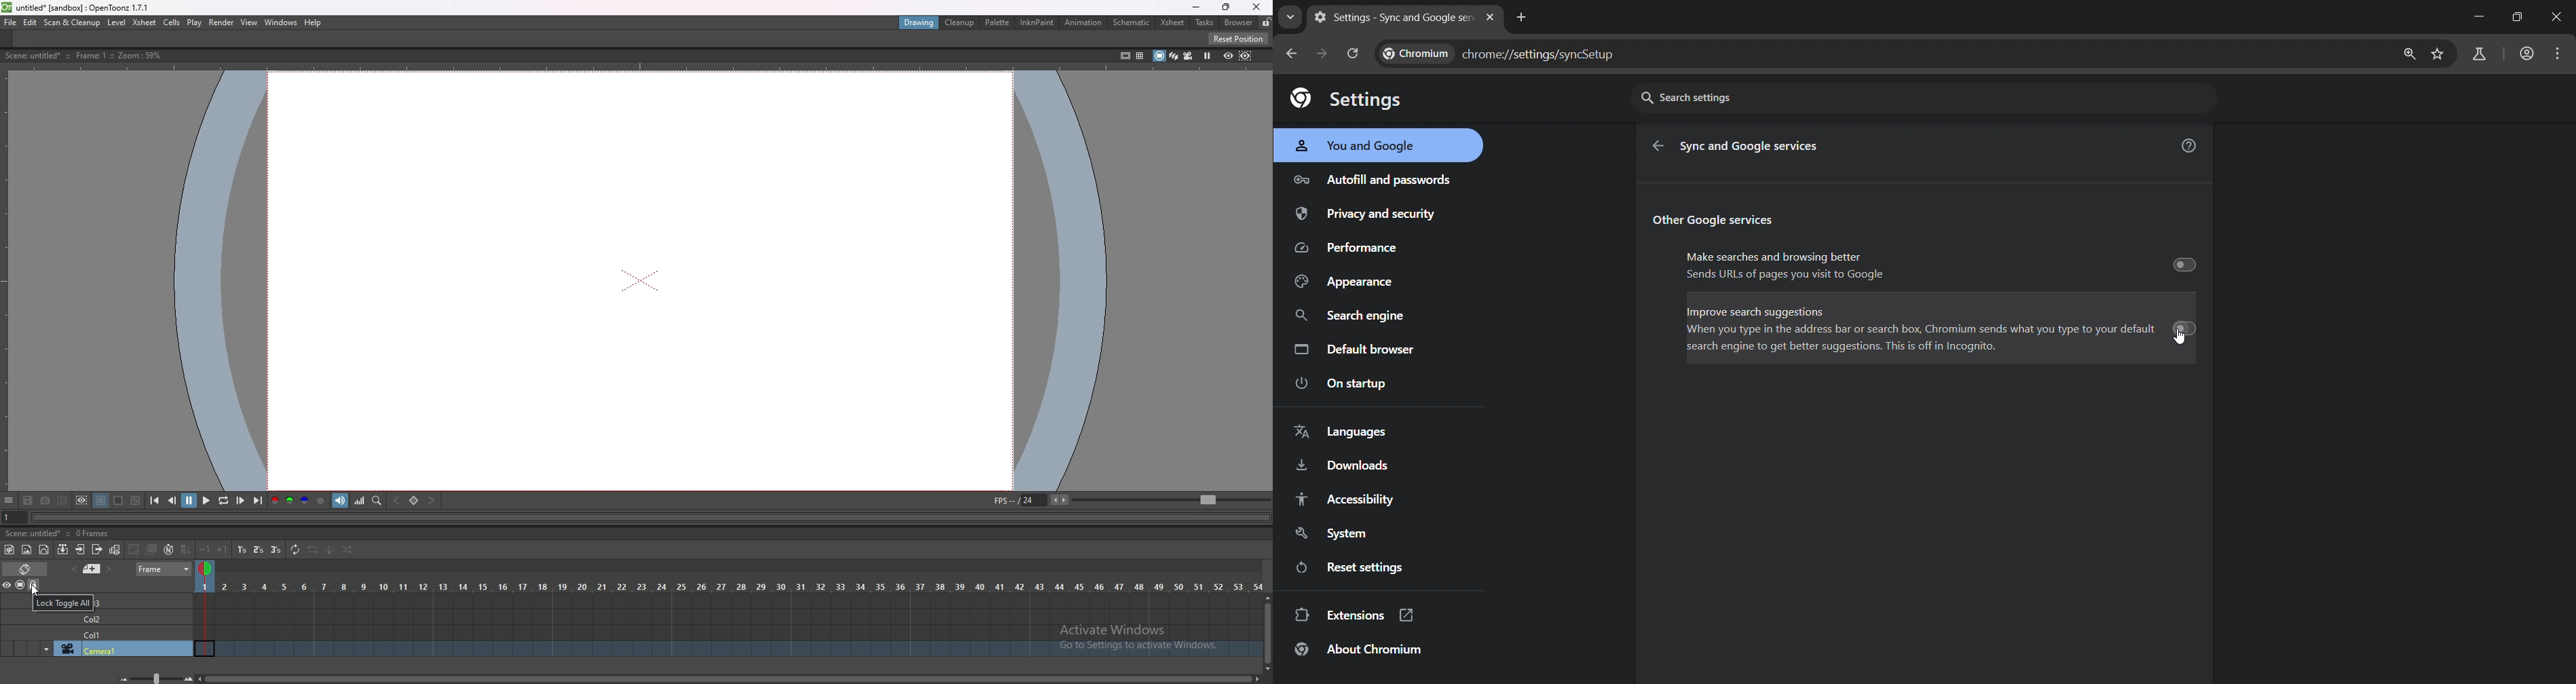 Image resolution: width=2576 pixels, height=700 pixels. What do you see at coordinates (398, 500) in the screenshot?
I see `previous key` at bounding box center [398, 500].